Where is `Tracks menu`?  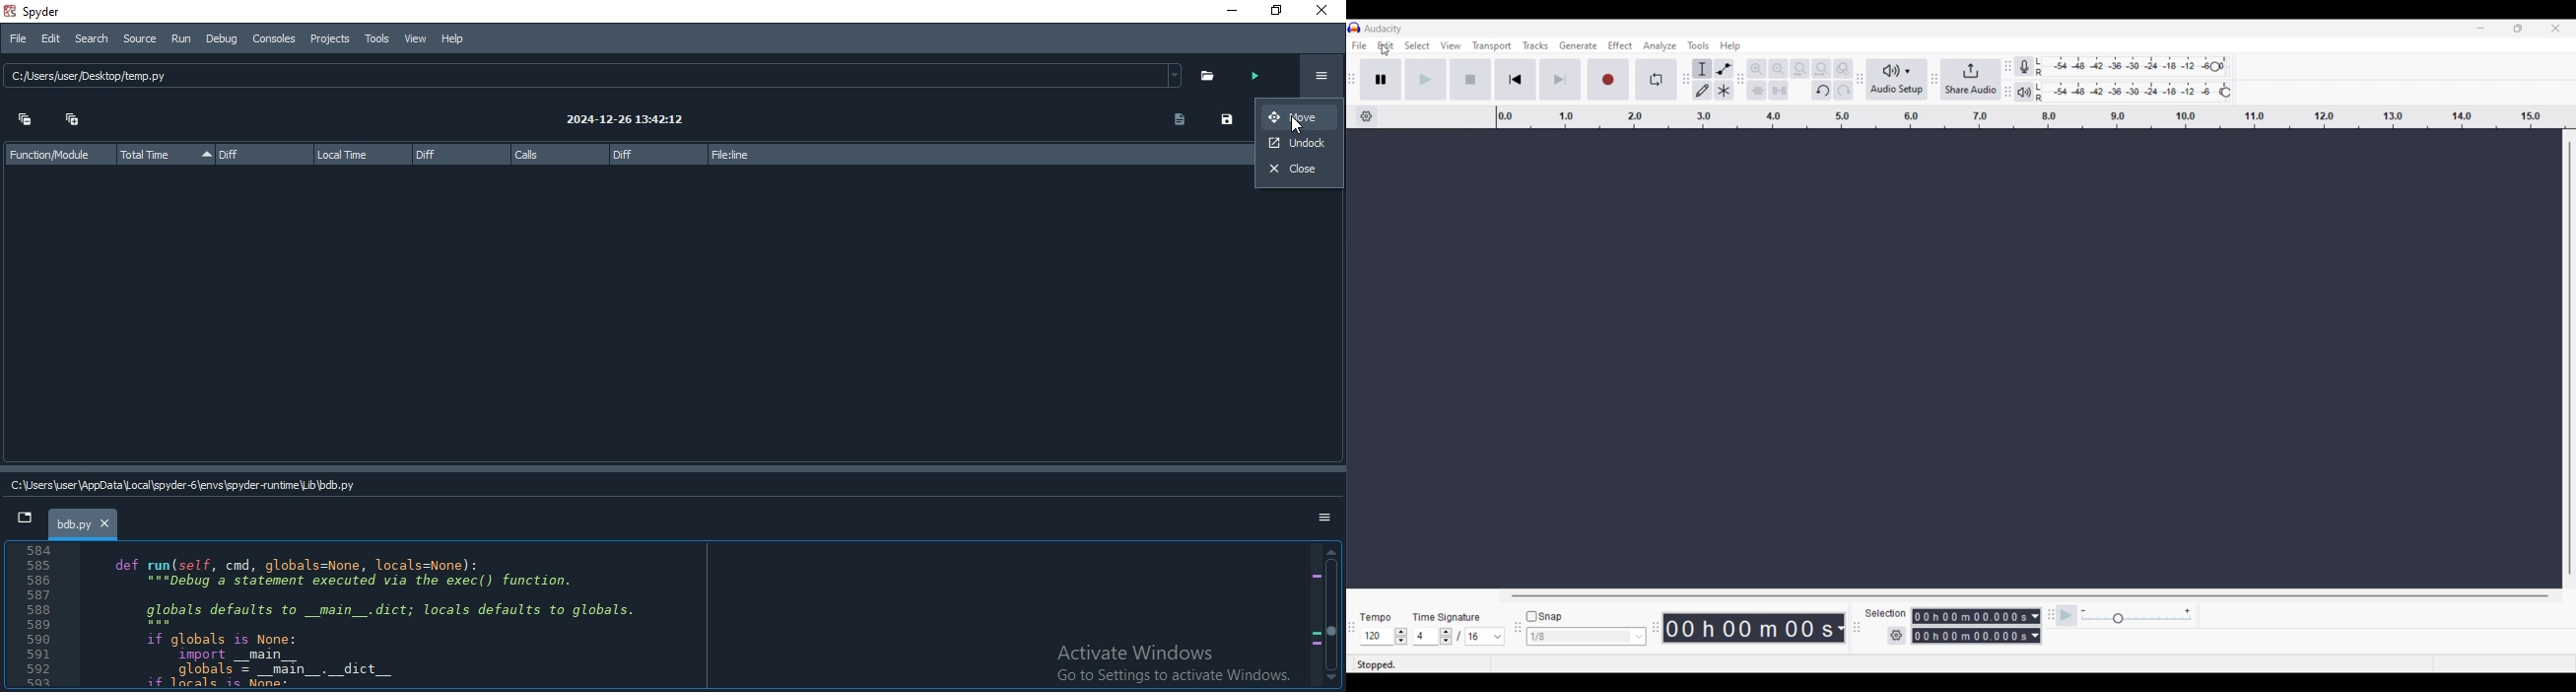 Tracks menu is located at coordinates (1535, 45).